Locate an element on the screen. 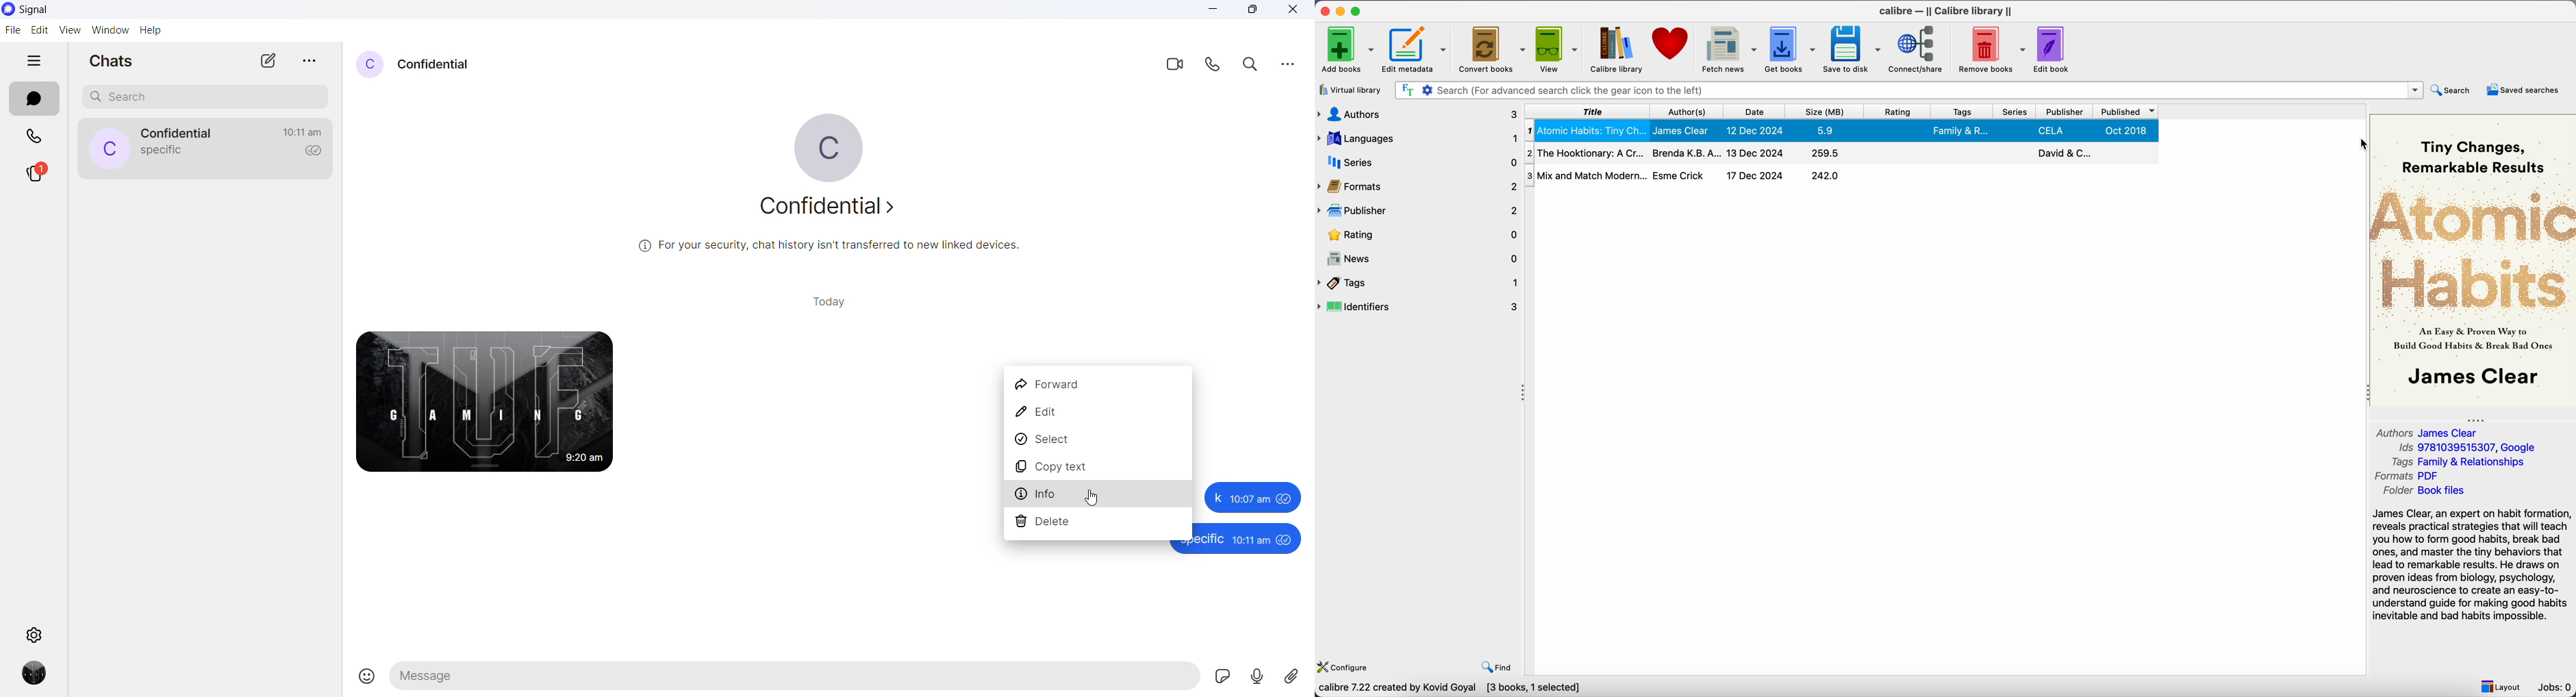  title is located at coordinates (1592, 111).